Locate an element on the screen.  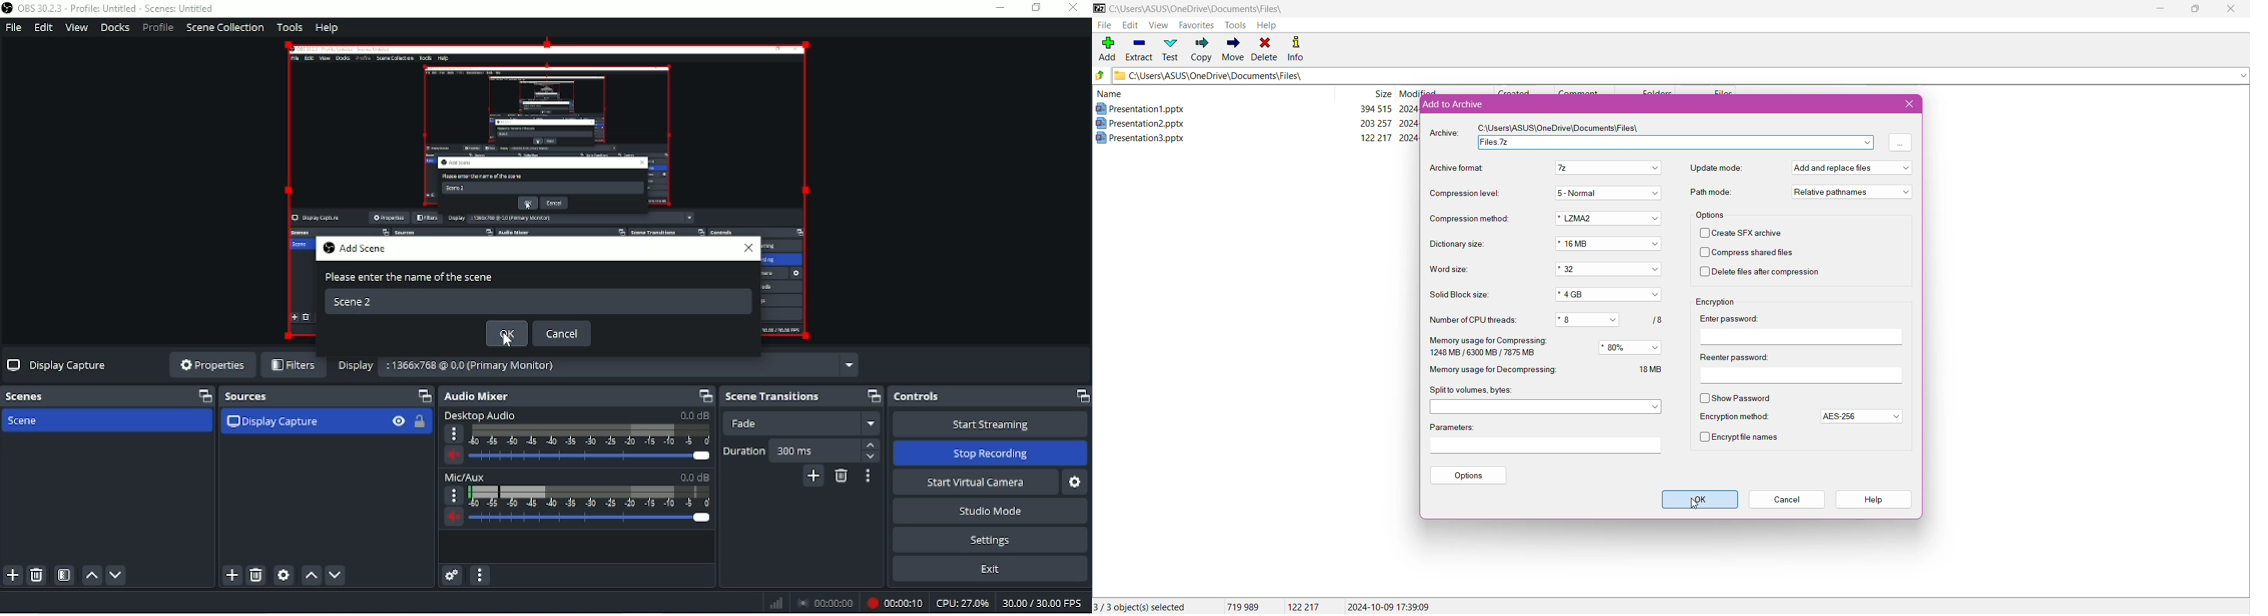
Start streaming is located at coordinates (990, 424).